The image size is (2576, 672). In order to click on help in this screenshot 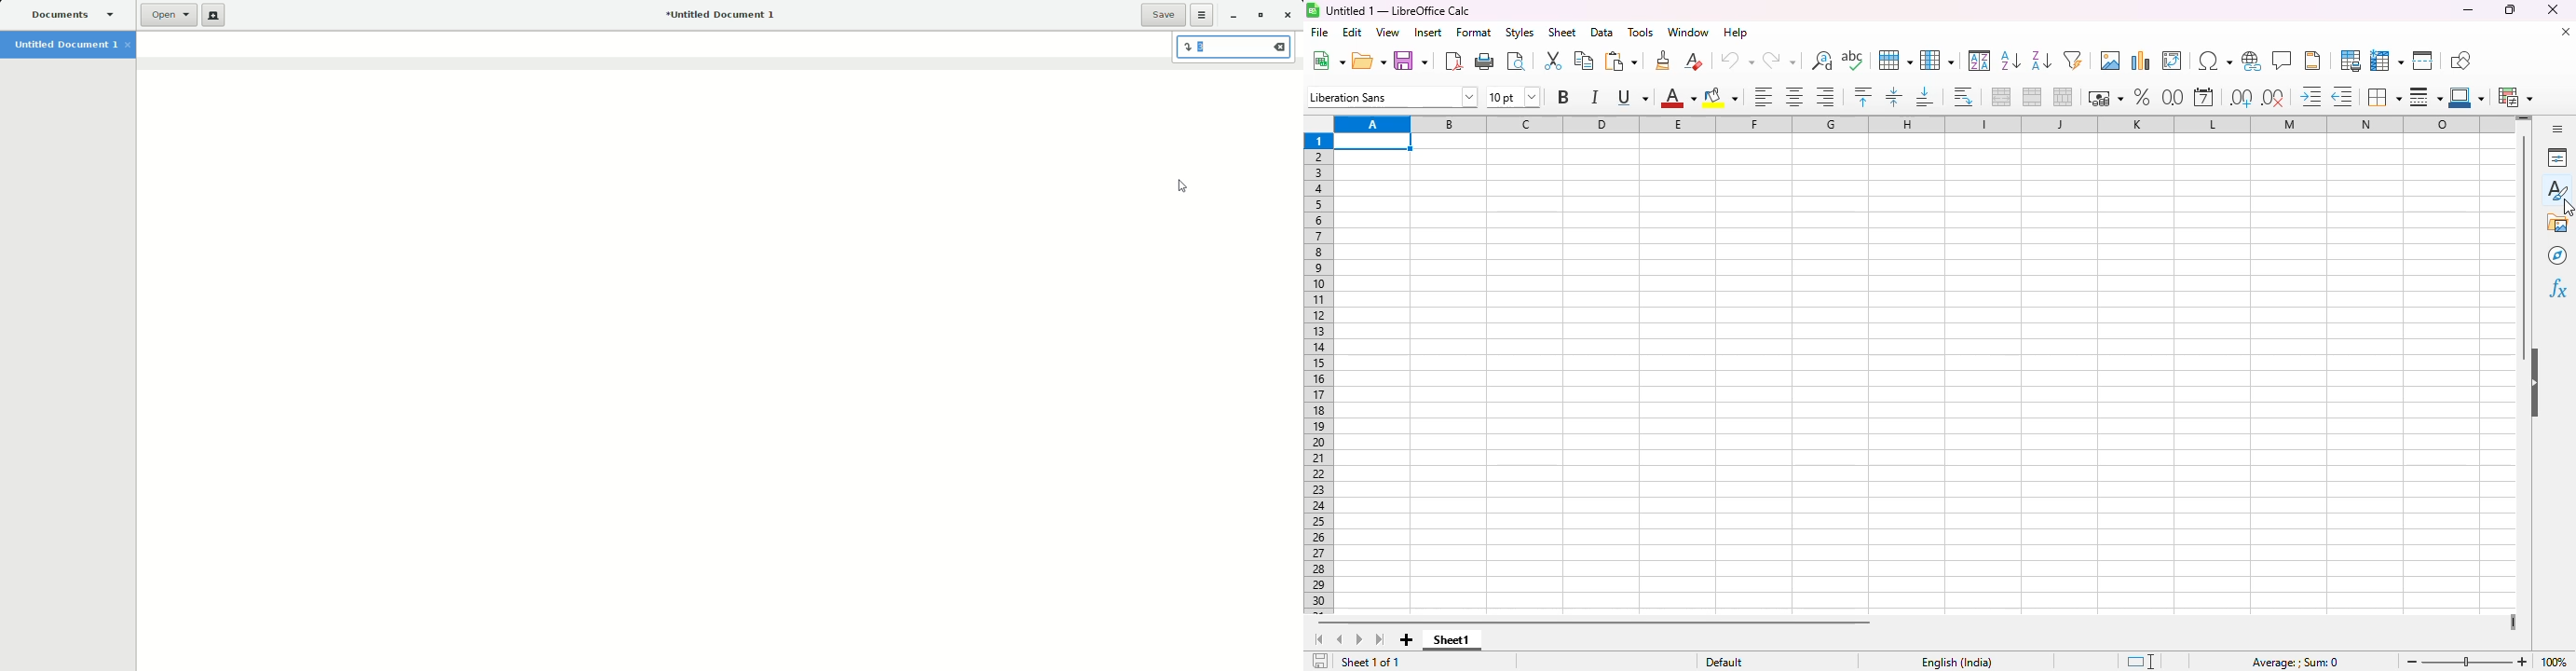, I will do `click(1736, 33)`.